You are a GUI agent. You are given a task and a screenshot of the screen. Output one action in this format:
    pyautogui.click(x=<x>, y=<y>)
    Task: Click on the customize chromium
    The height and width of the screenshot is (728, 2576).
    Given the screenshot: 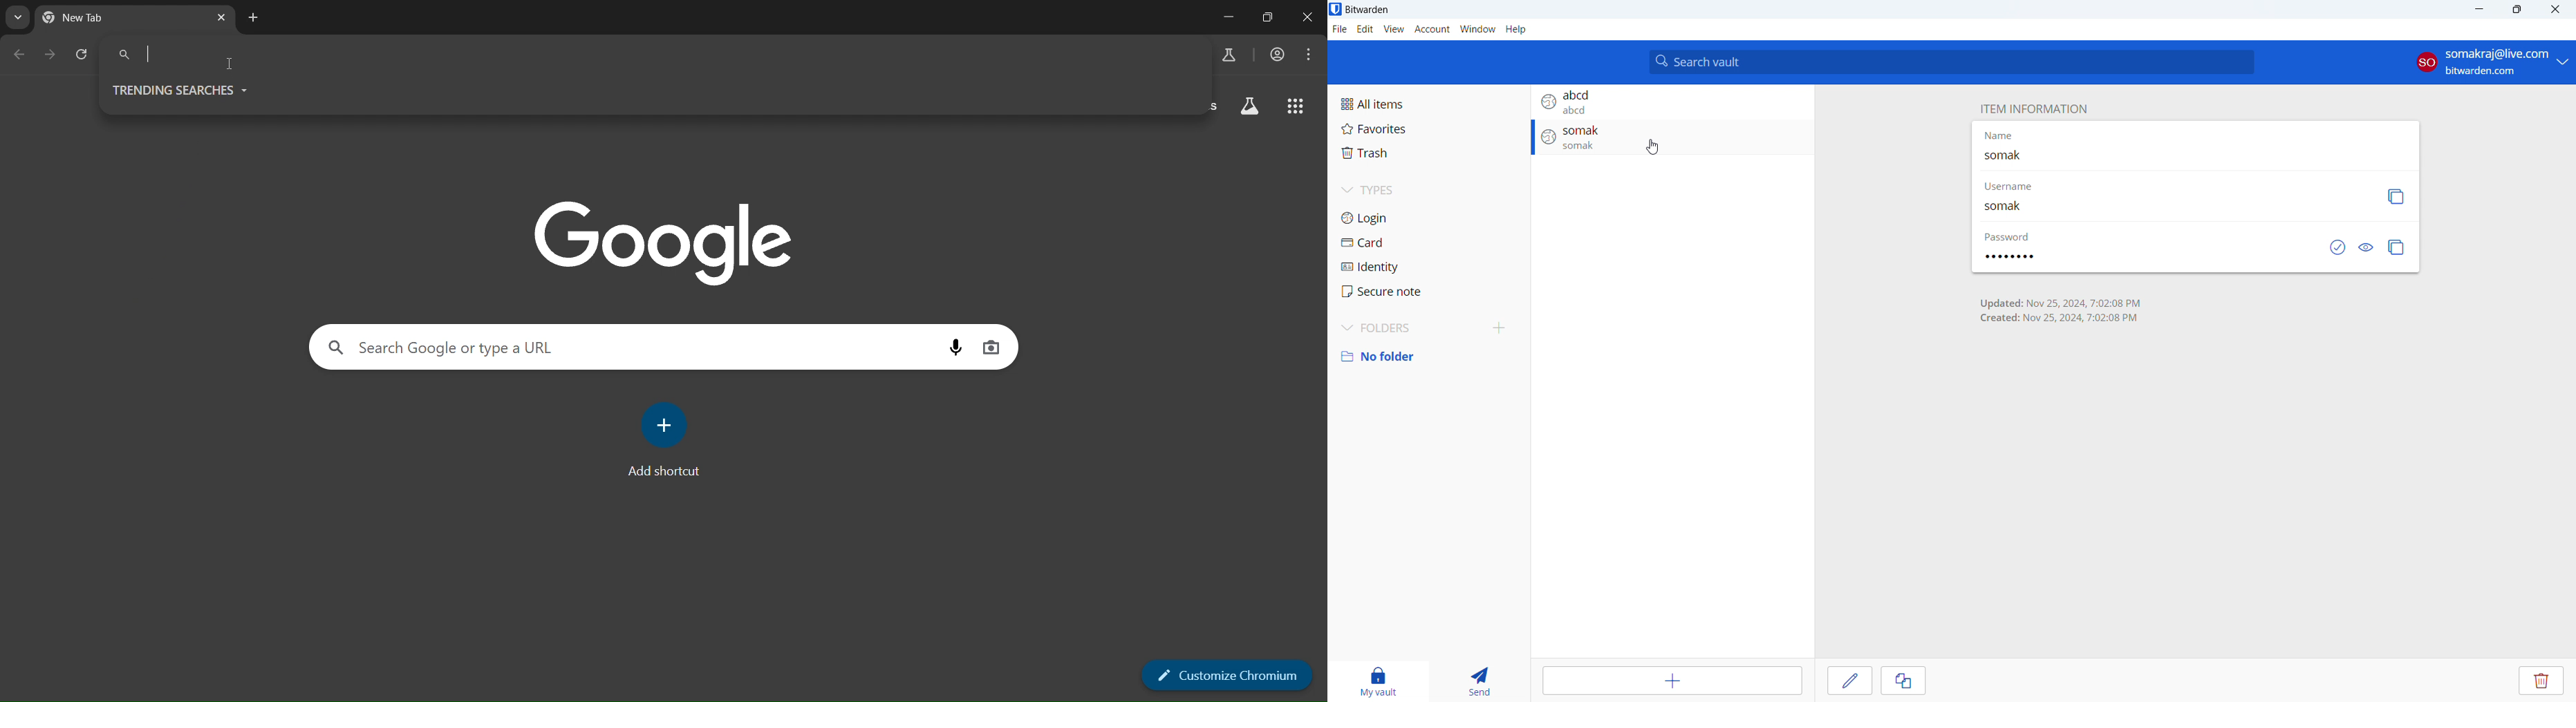 What is the action you would take?
    pyautogui.click(x=1227, y=676)
    